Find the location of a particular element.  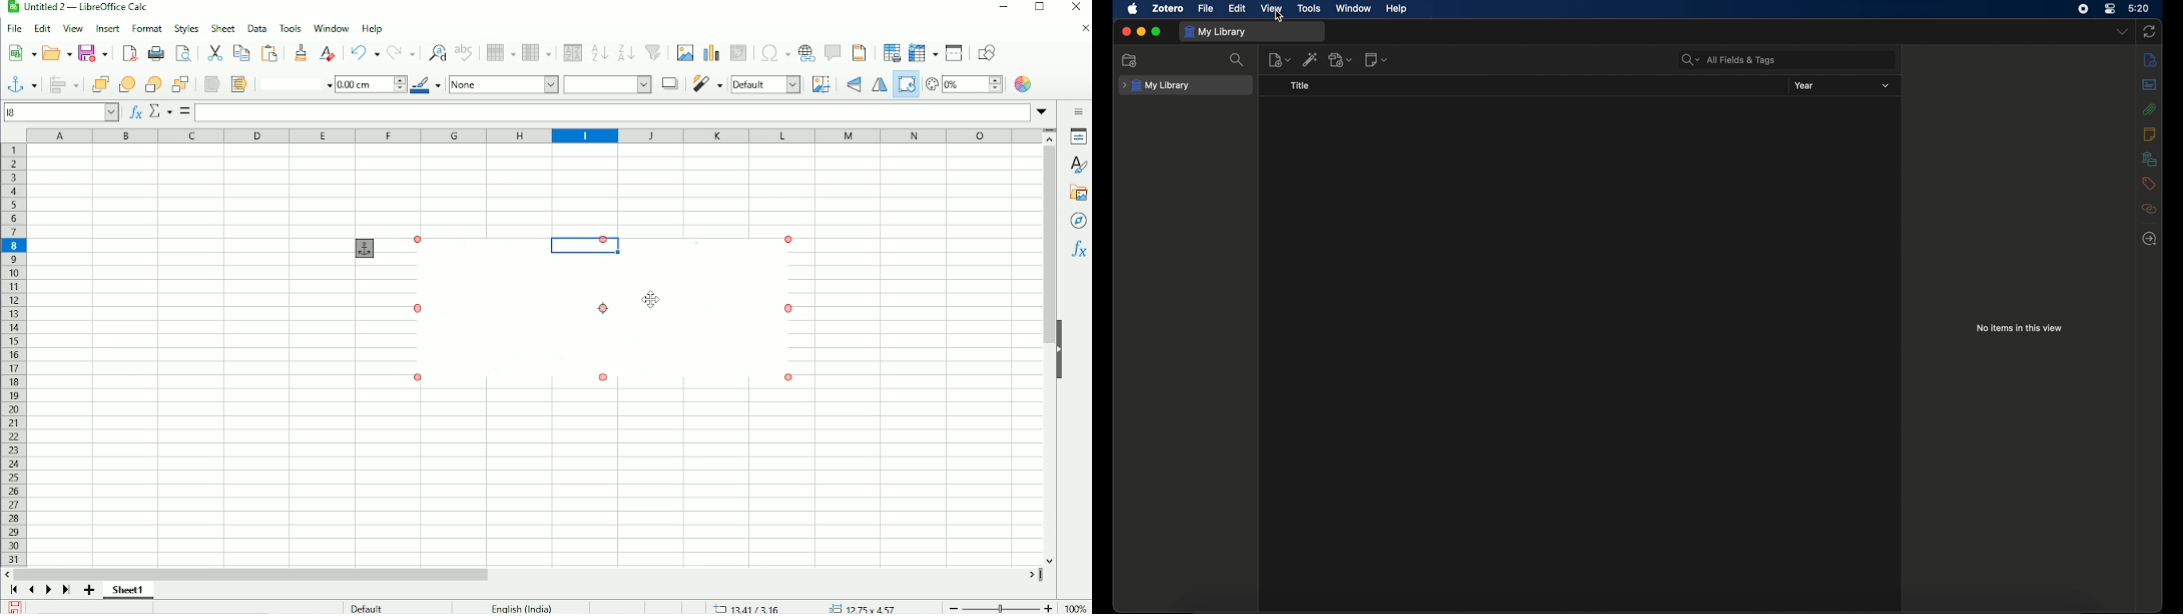

Close document is located at coordinates (1084, 29).